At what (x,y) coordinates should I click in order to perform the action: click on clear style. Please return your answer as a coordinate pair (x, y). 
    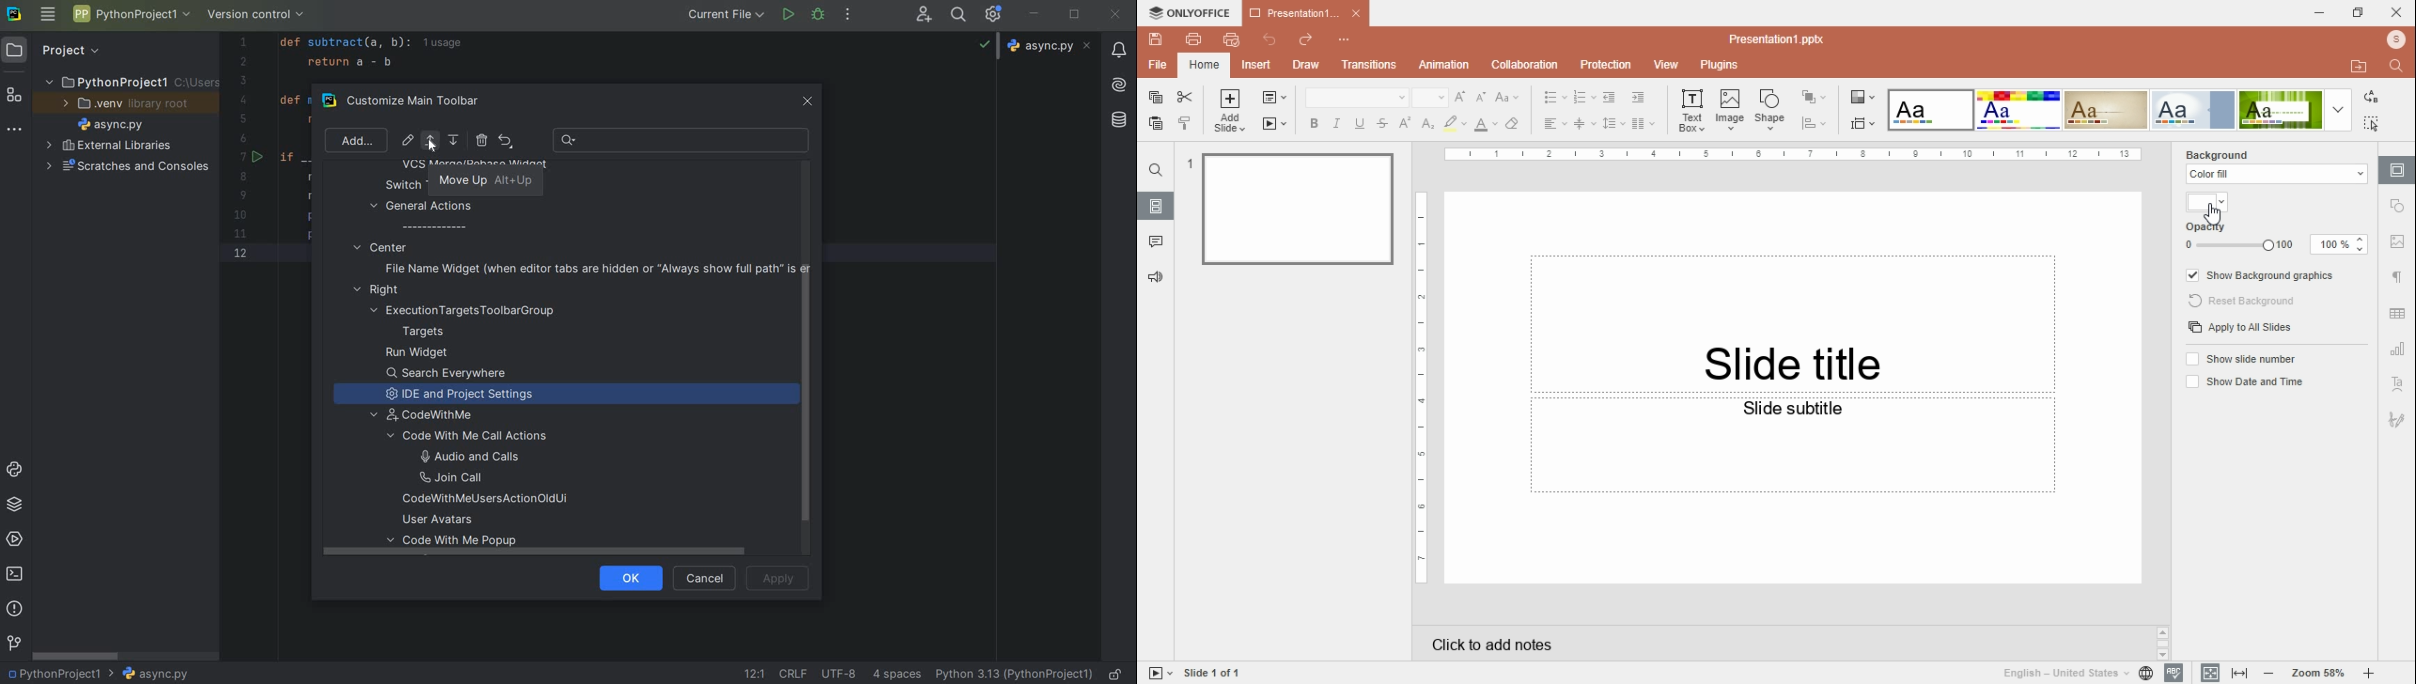
    Looking at the image, I should click on (1512, 124).